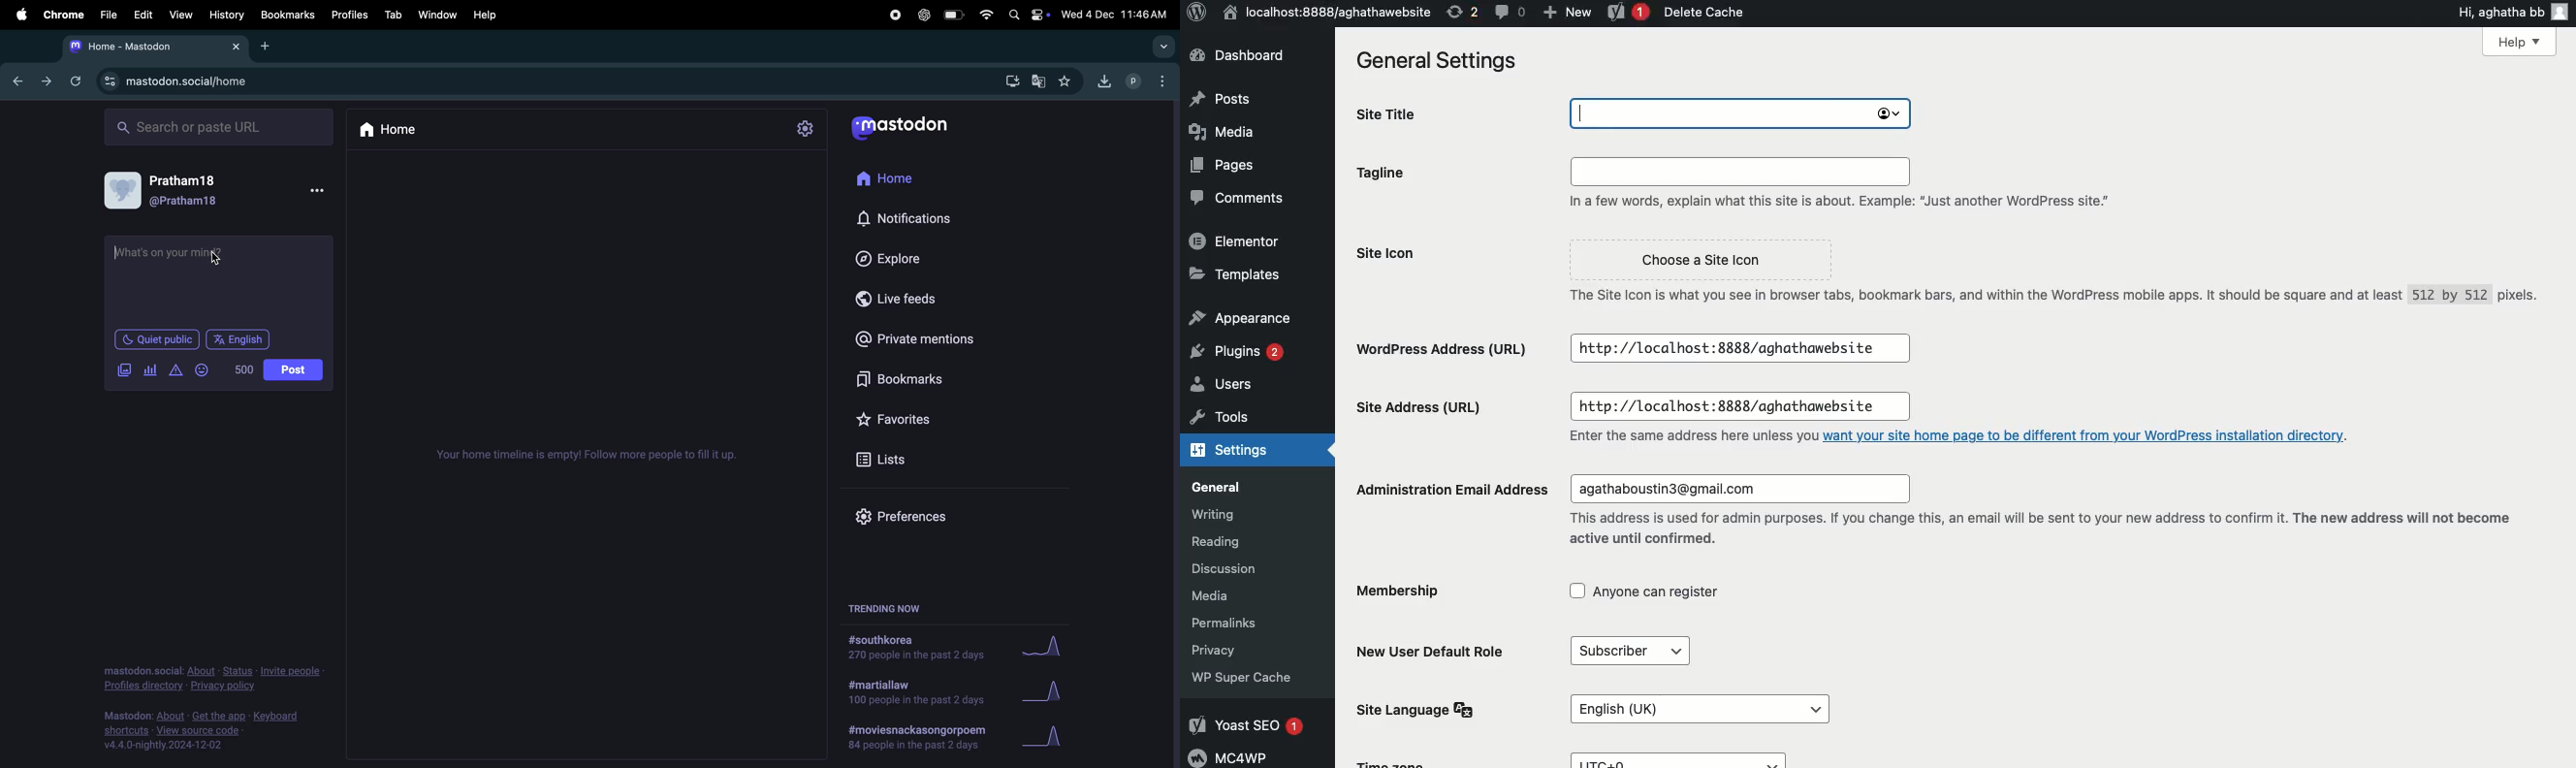 This screenshot has height=784, width=2576. I want to click on Home, so click(397, 132).